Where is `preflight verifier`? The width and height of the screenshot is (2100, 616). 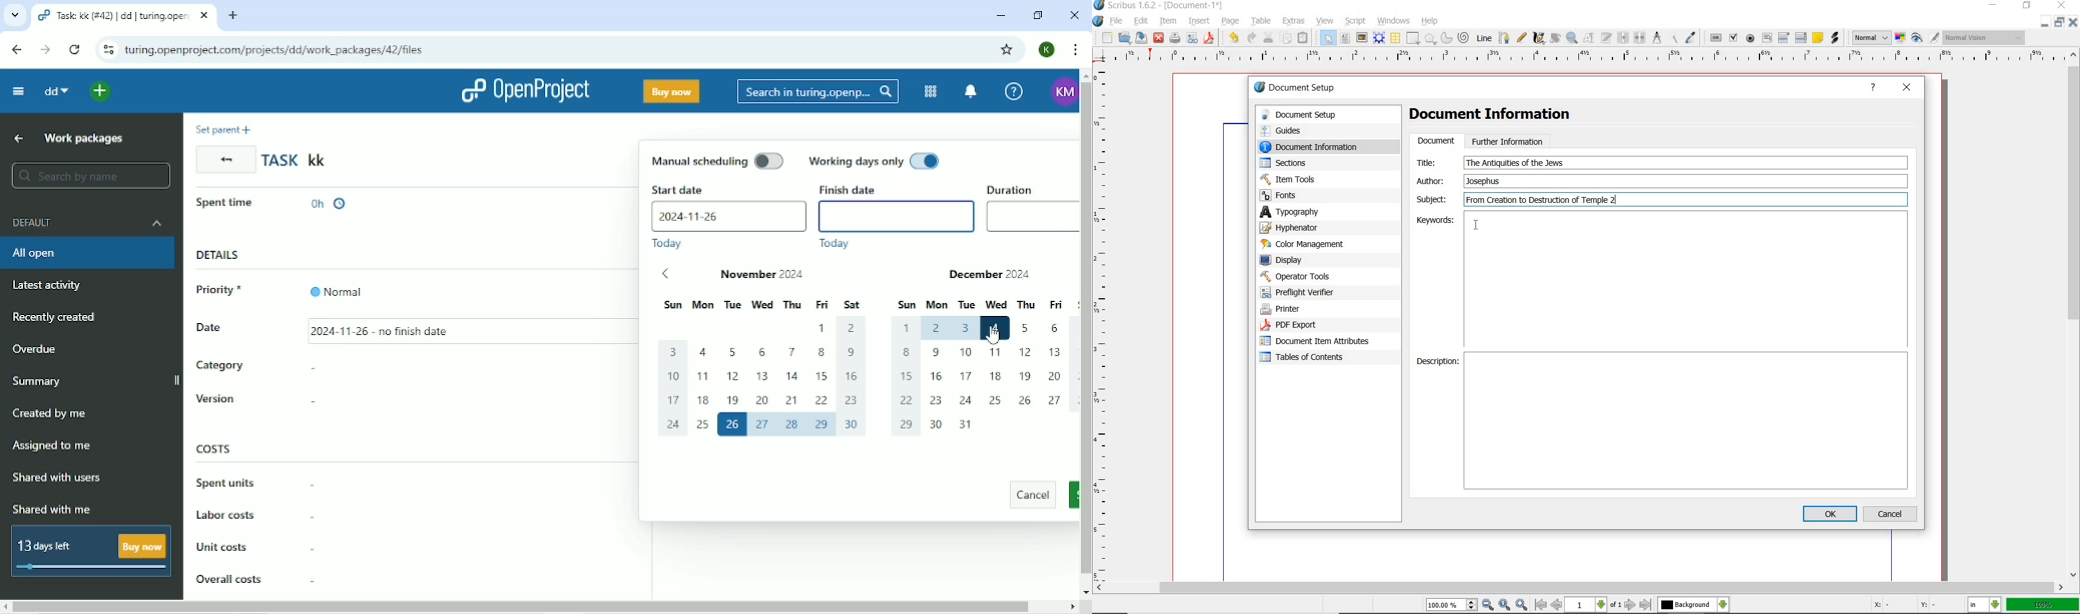 preflight verifier is located at coordinates (1304, 292).